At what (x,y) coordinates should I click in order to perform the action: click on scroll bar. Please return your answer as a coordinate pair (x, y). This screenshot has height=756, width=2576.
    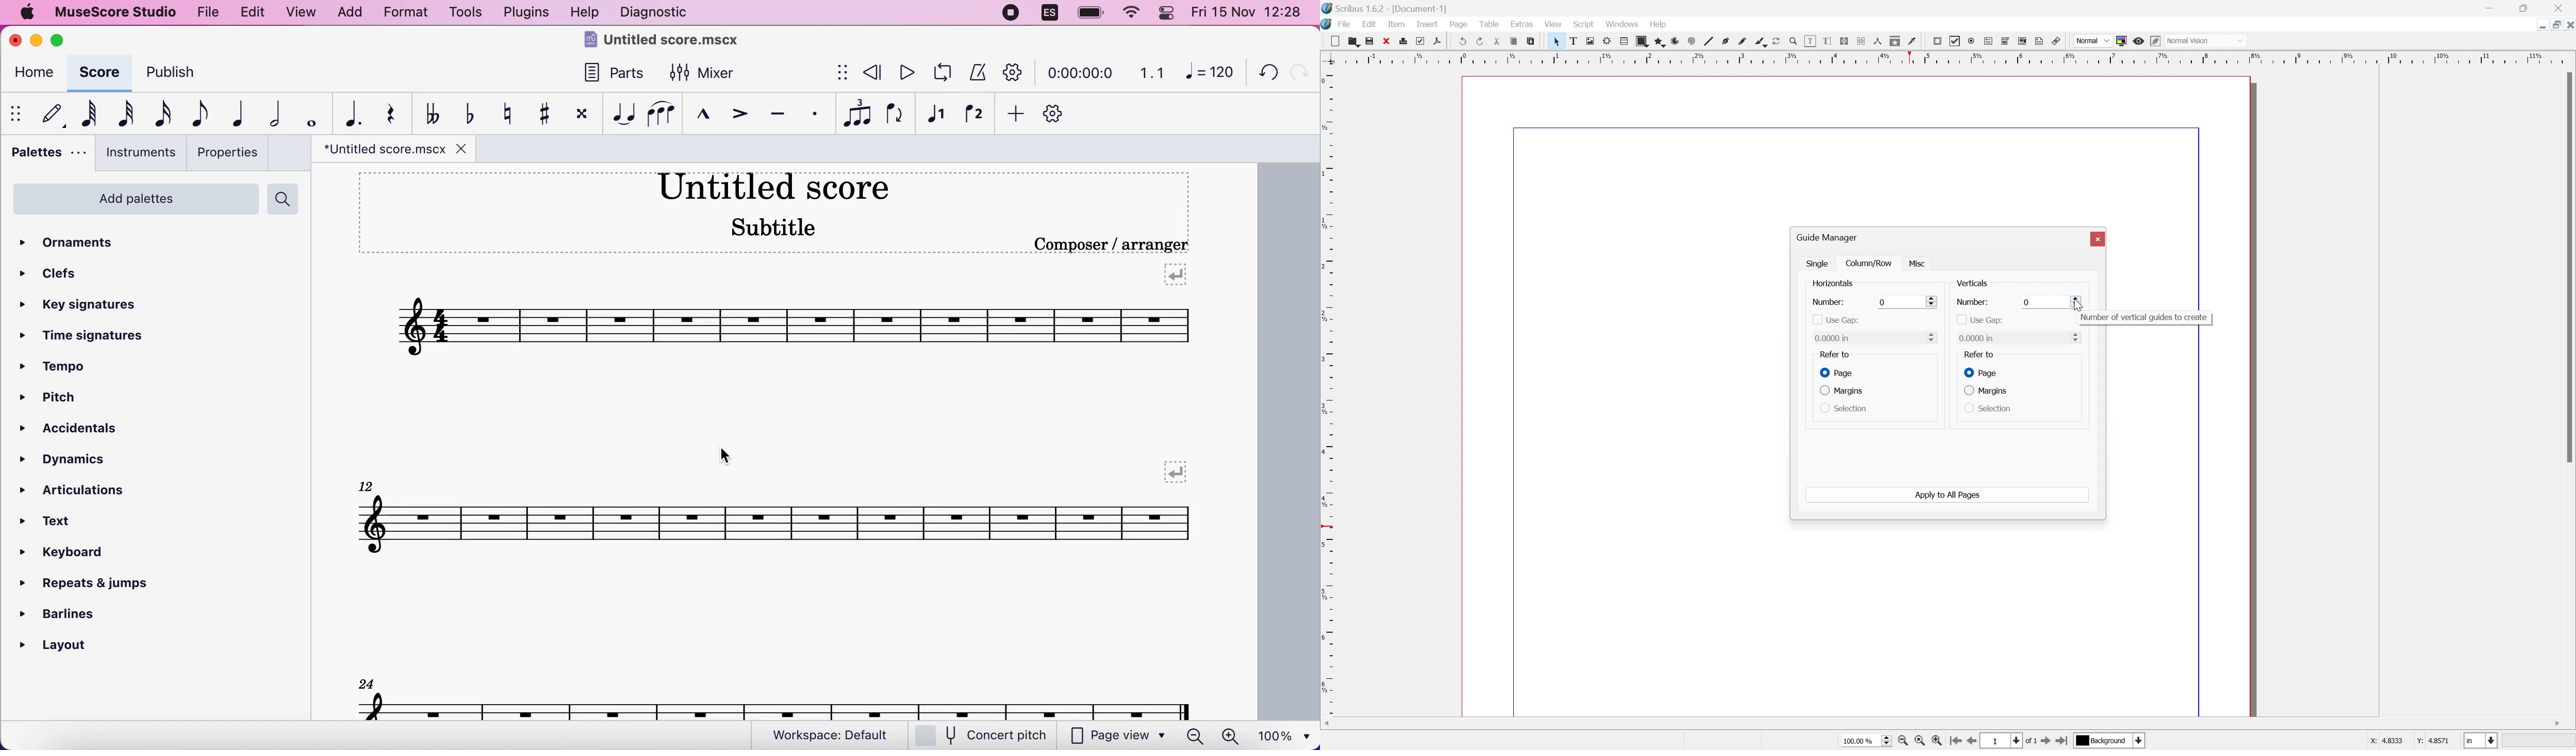
    Looking at the image, I should click on (2568, 268).